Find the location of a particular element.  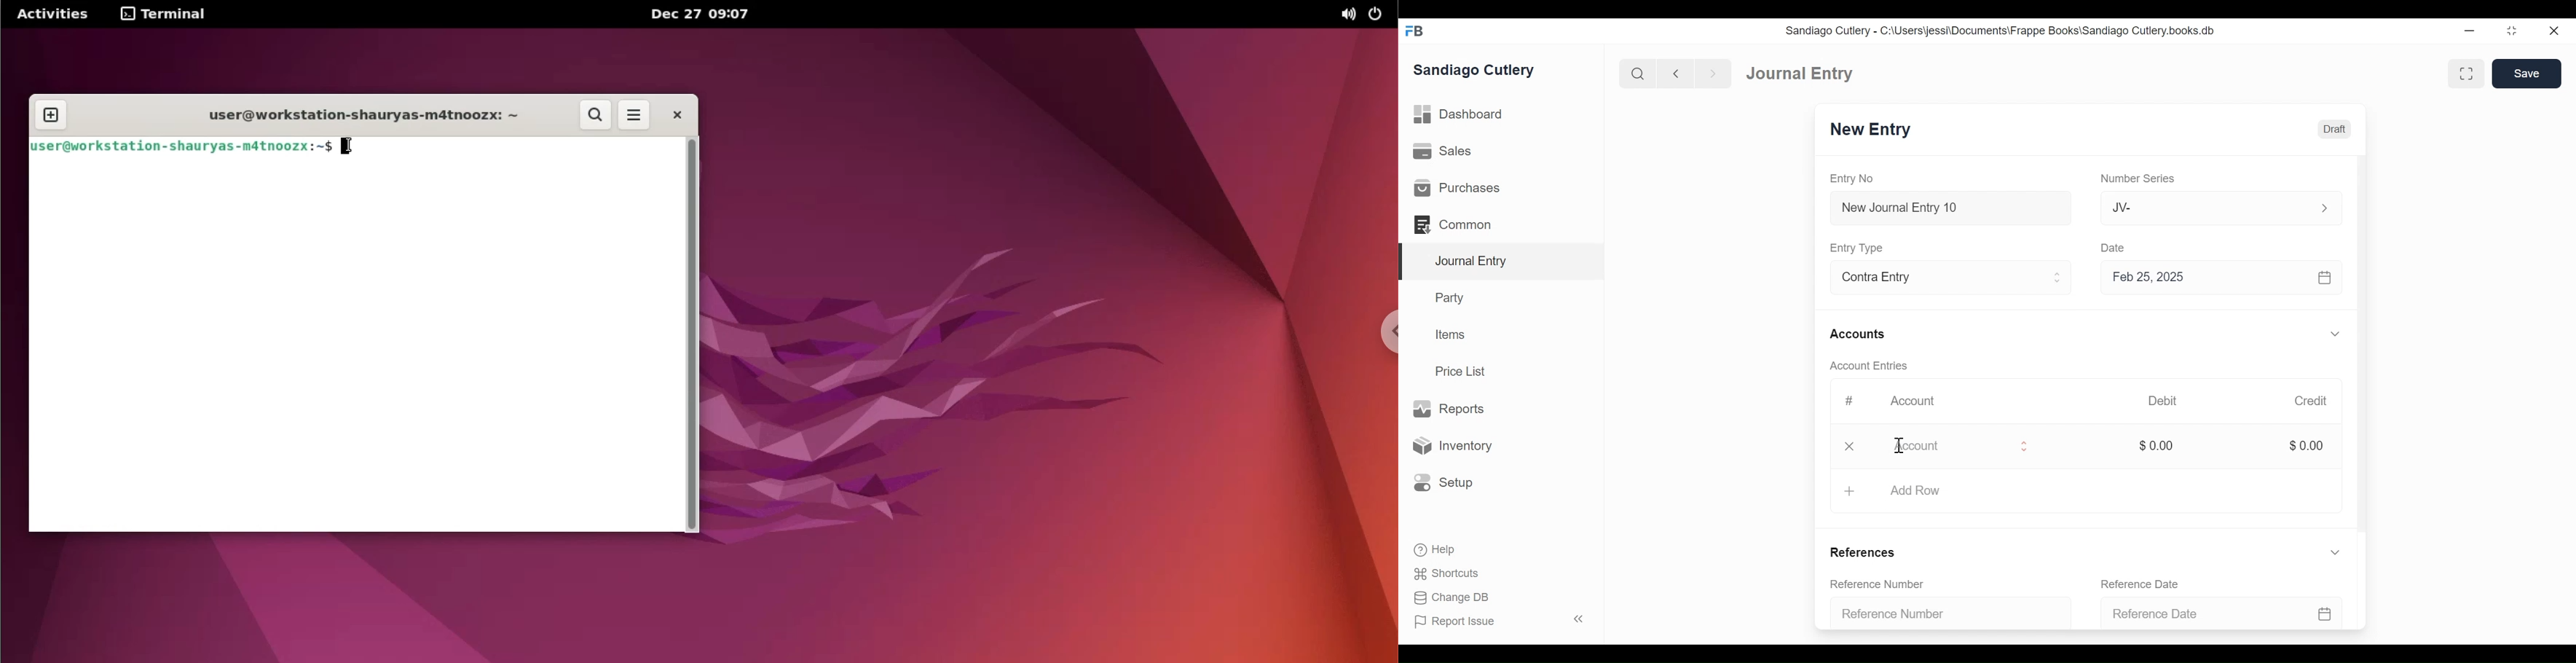

+ is located at coordinates (1849, 490).